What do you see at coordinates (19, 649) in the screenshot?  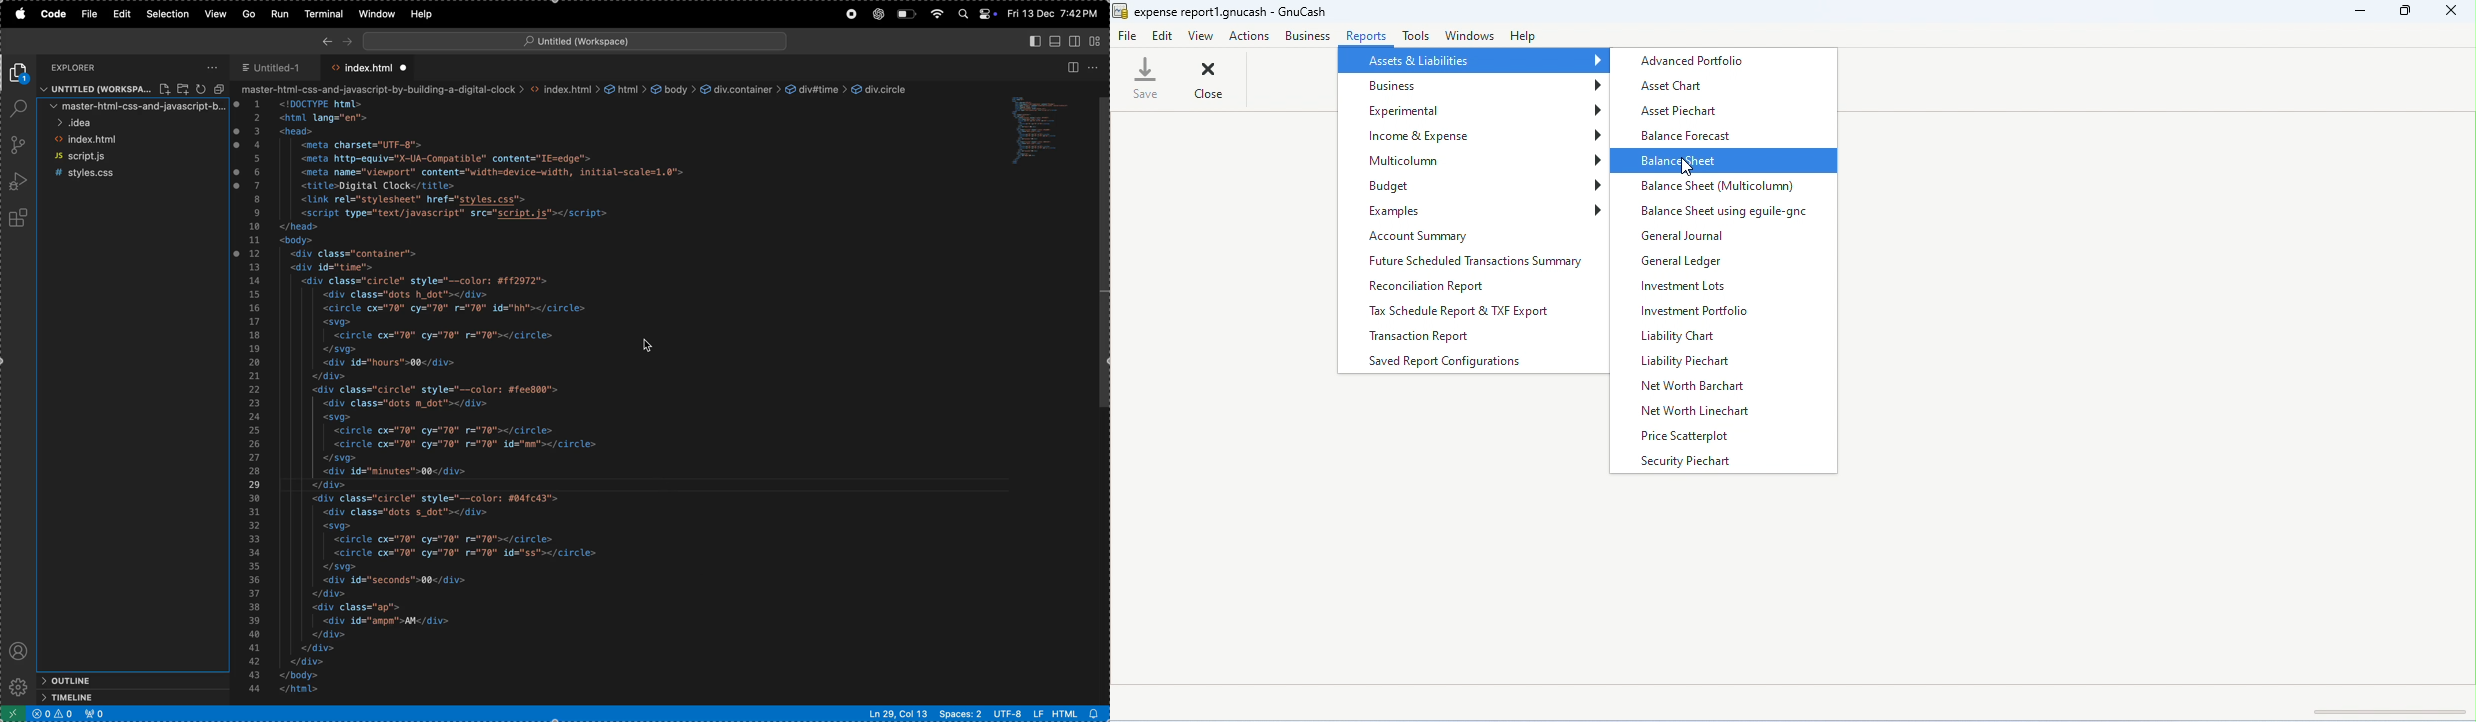 I see `profile` at bounding box center [19, 649].